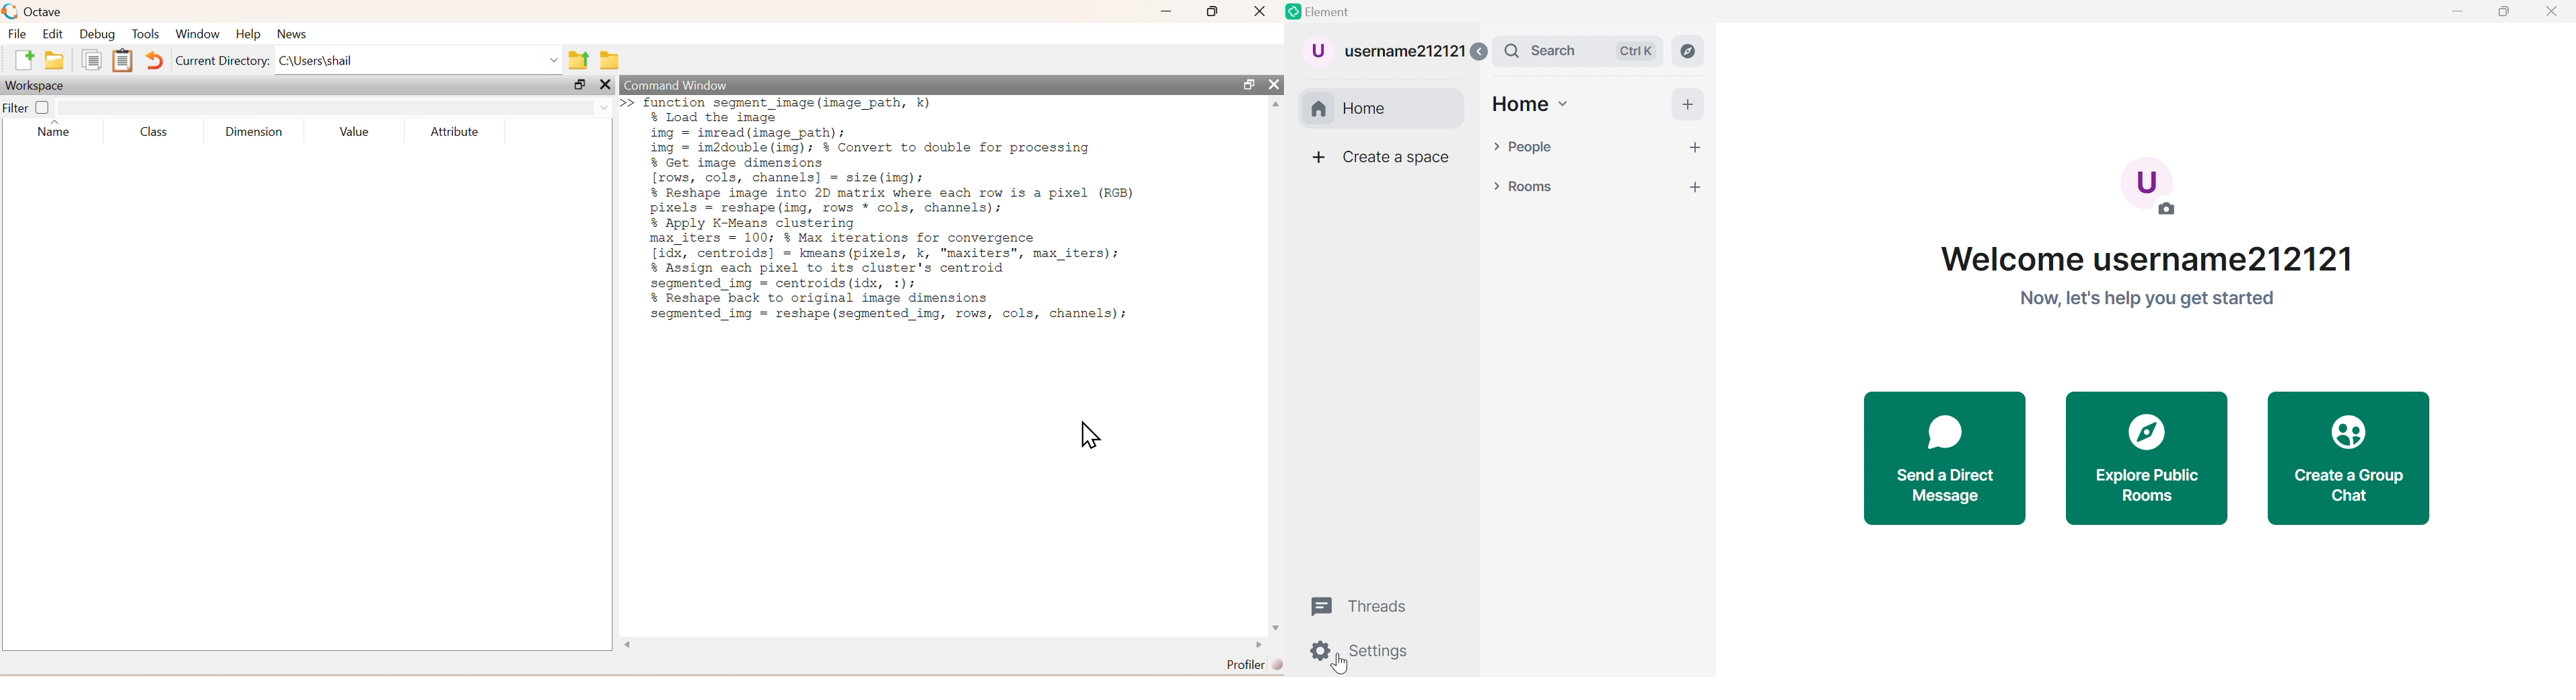 The width and height of the screenshot is (2576, 700). I want to click on scroll right, so click(1260, 646).